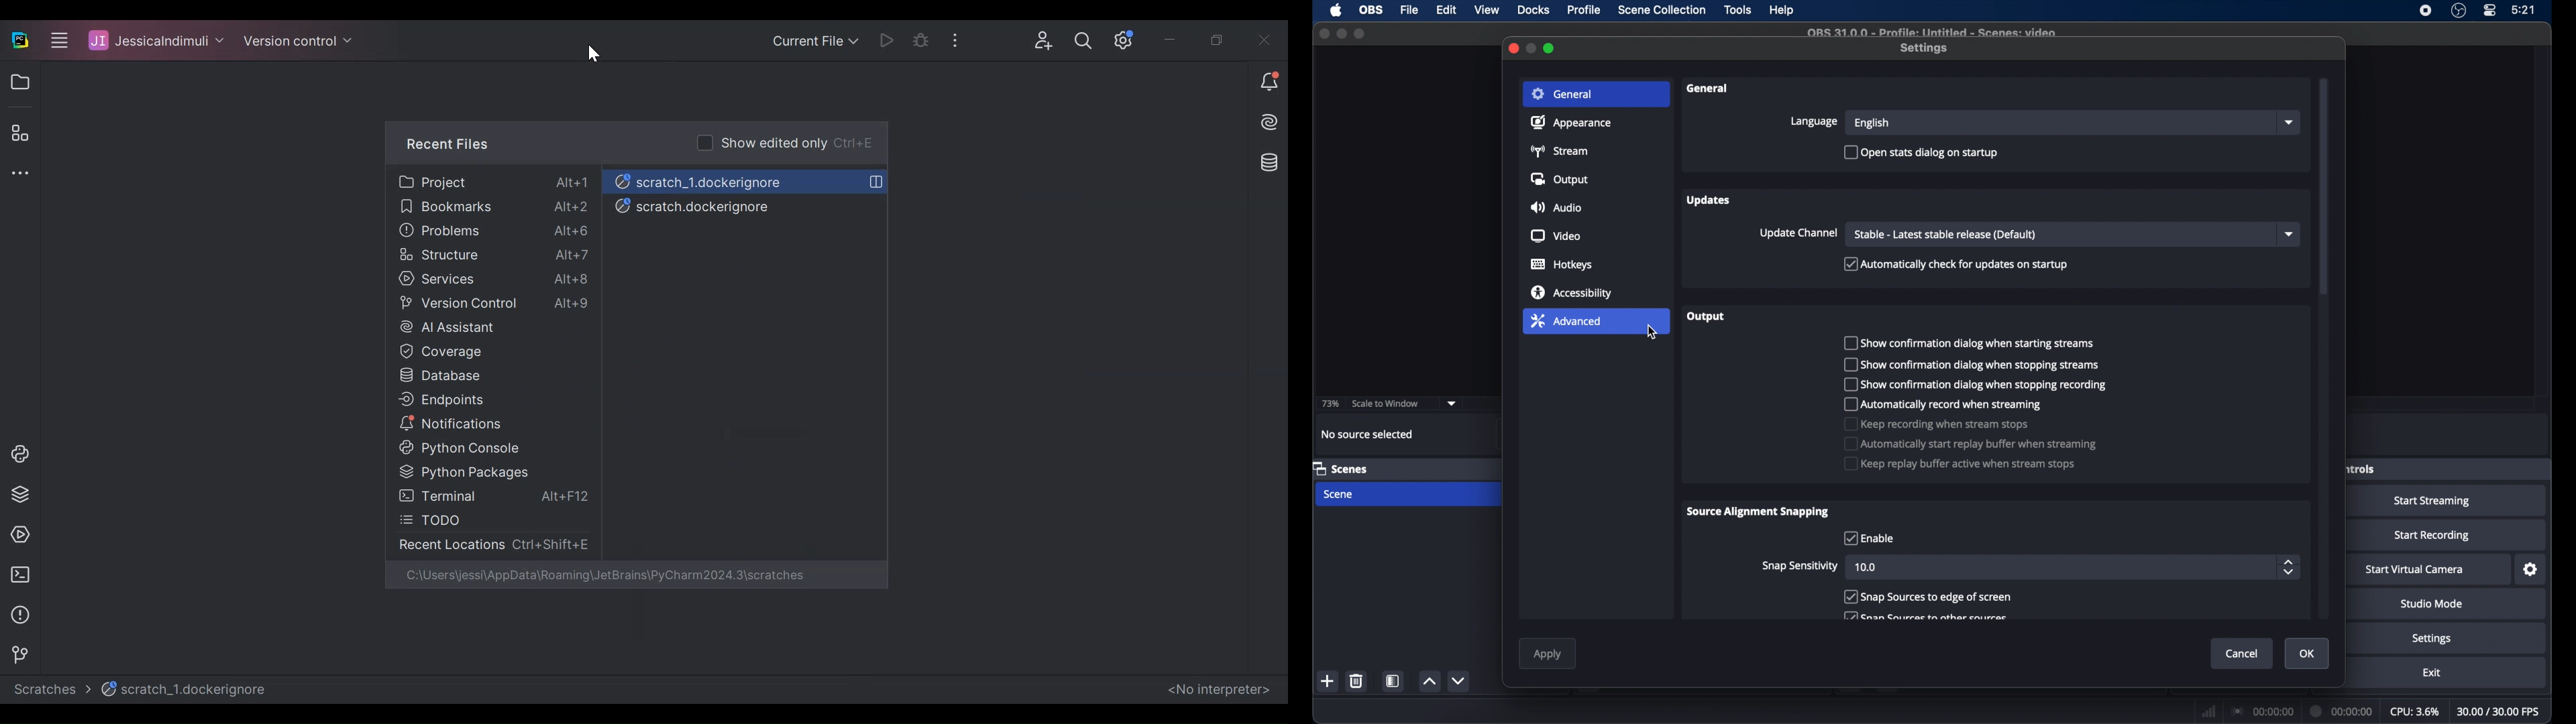 The image size is (2576, 728). I want to click on network, so click(2208, 711).